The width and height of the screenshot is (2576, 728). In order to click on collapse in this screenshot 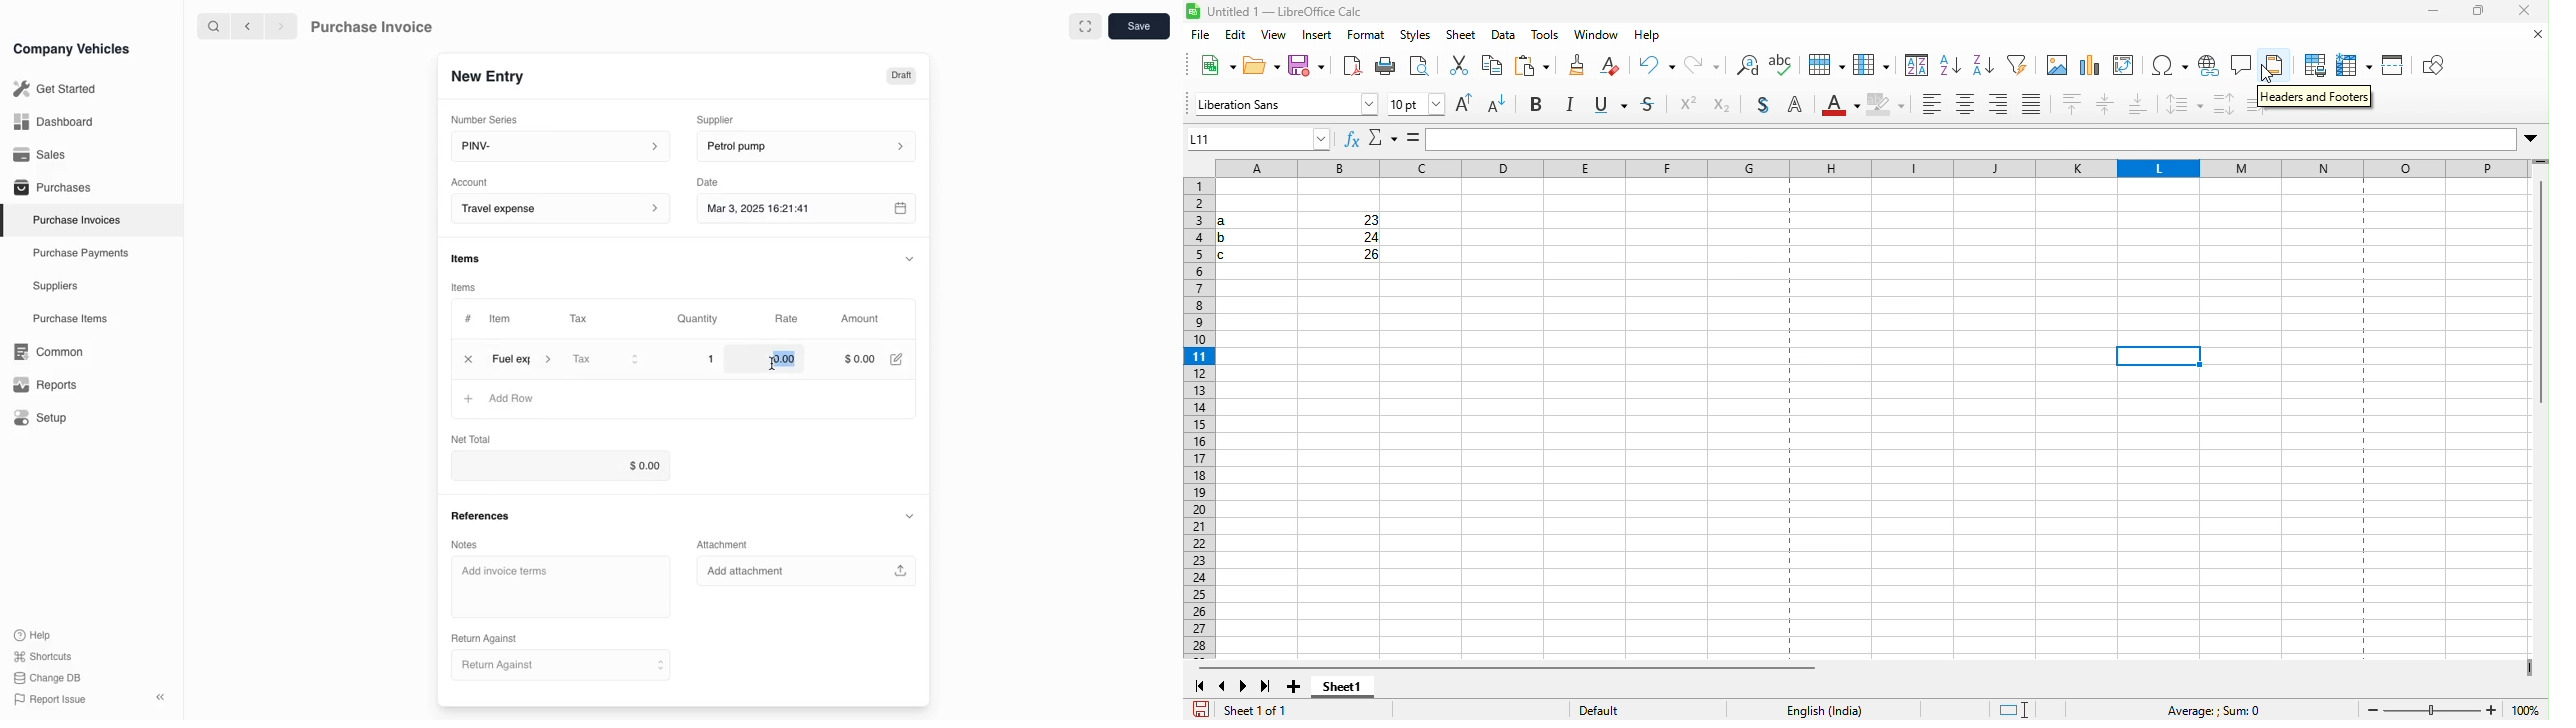, I will do `click(911, 257)`.